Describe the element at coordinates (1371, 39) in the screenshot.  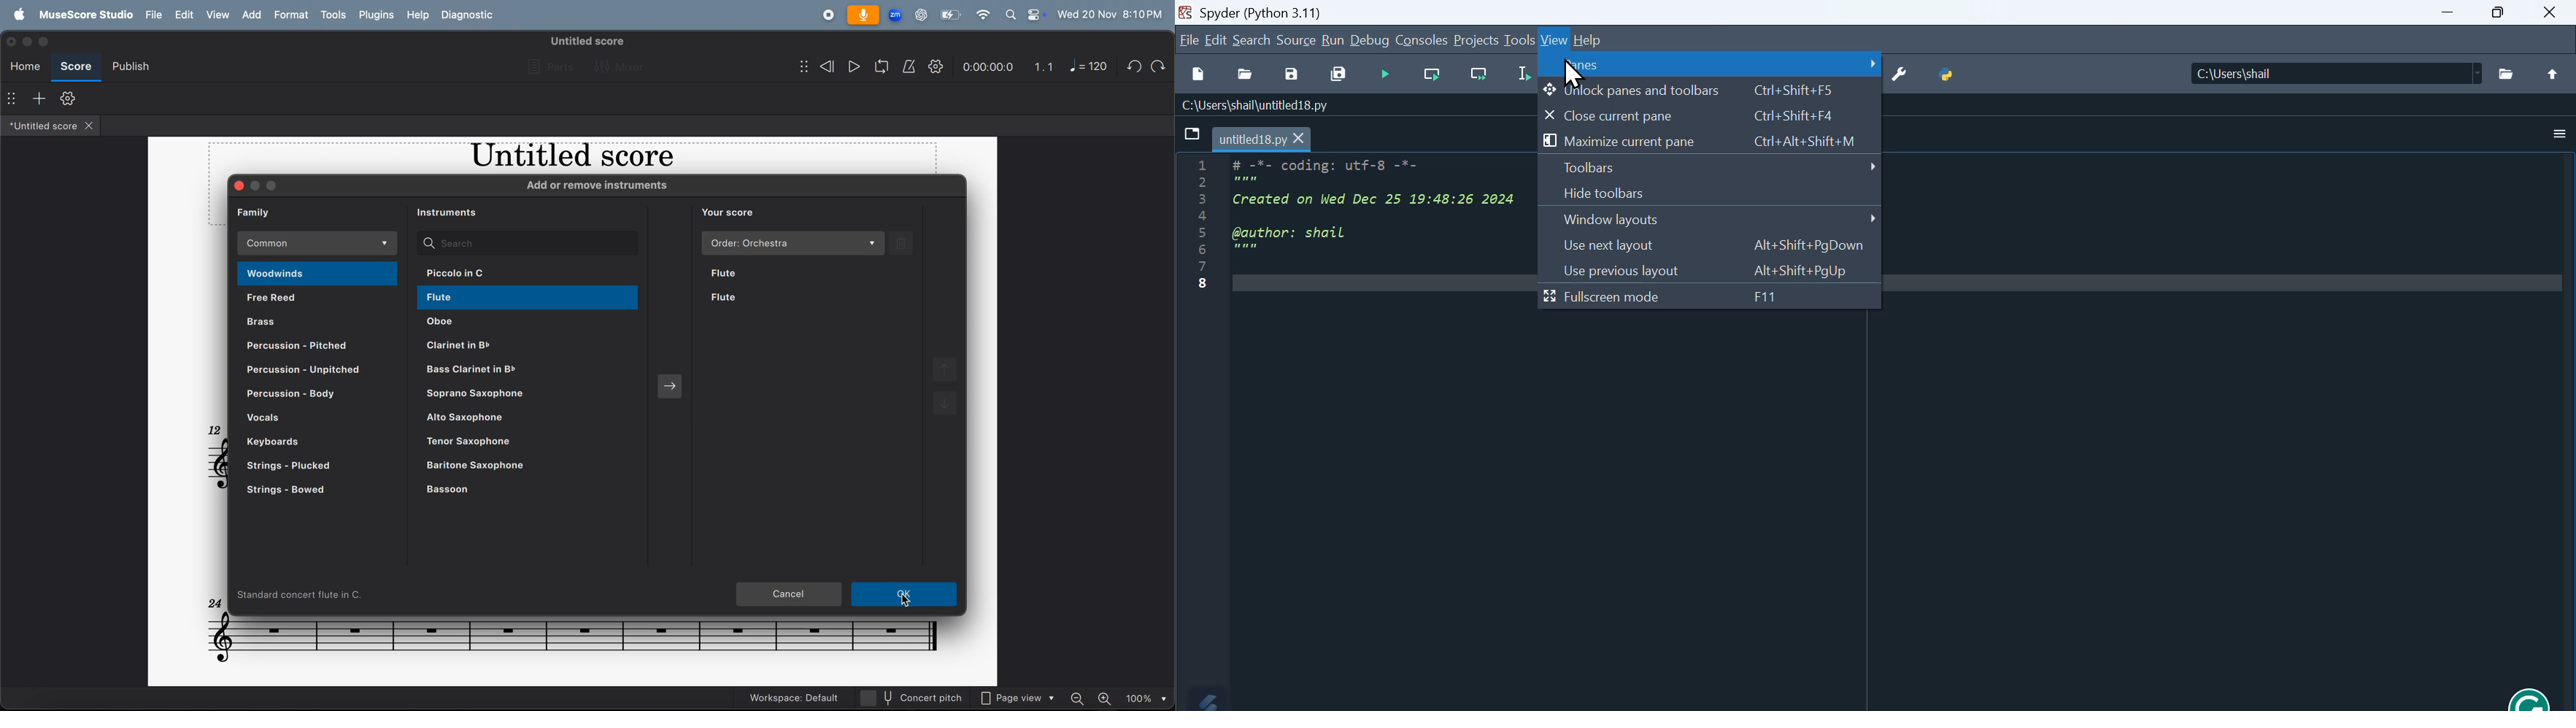
I see `Debug` at that location.